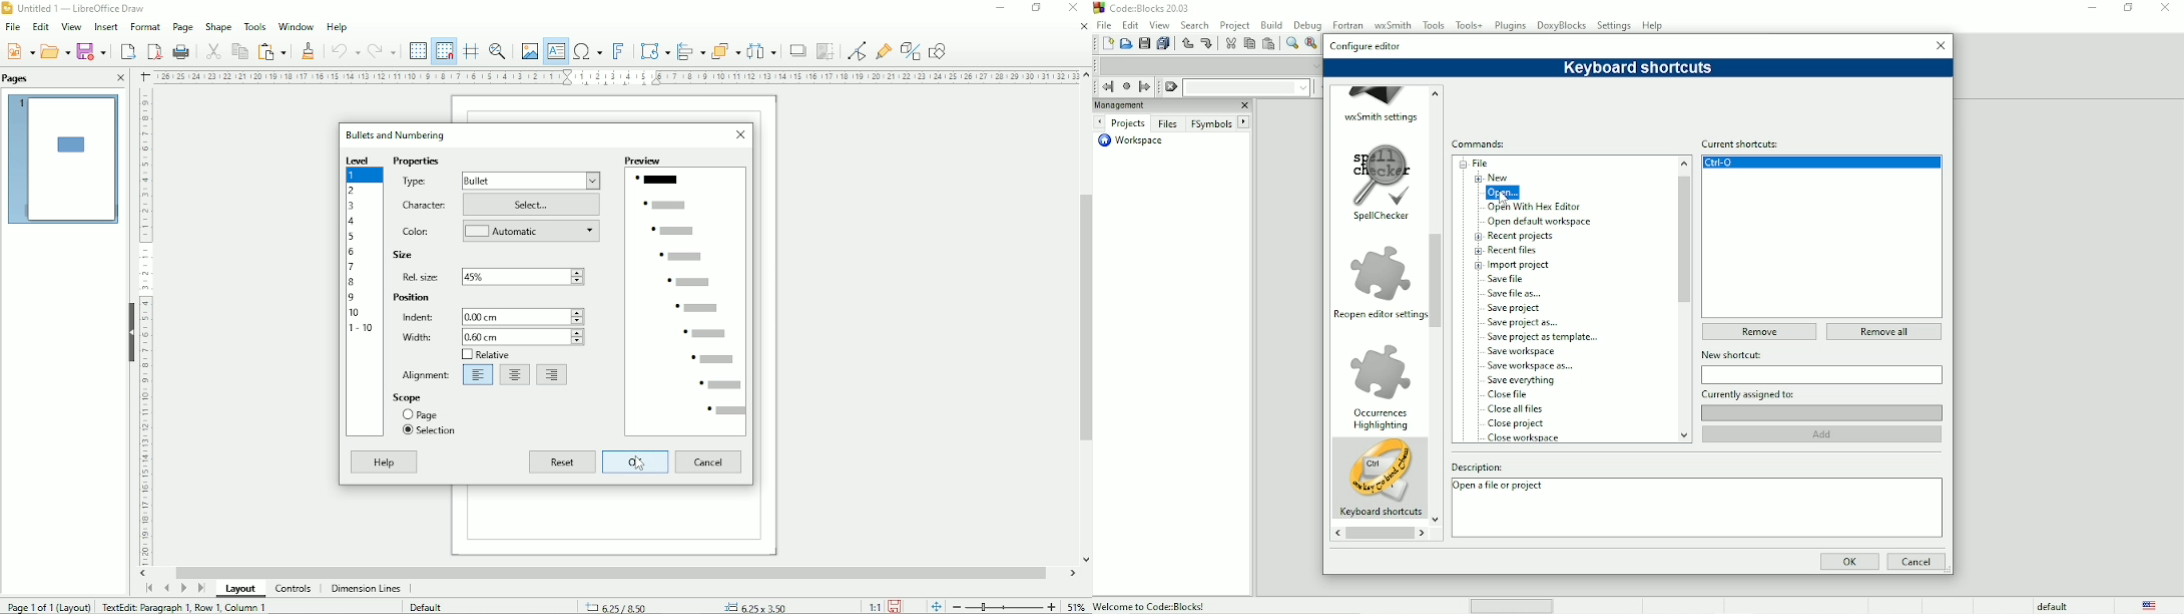  I want to click on Horizontal scrollbar, so click(612, 571).